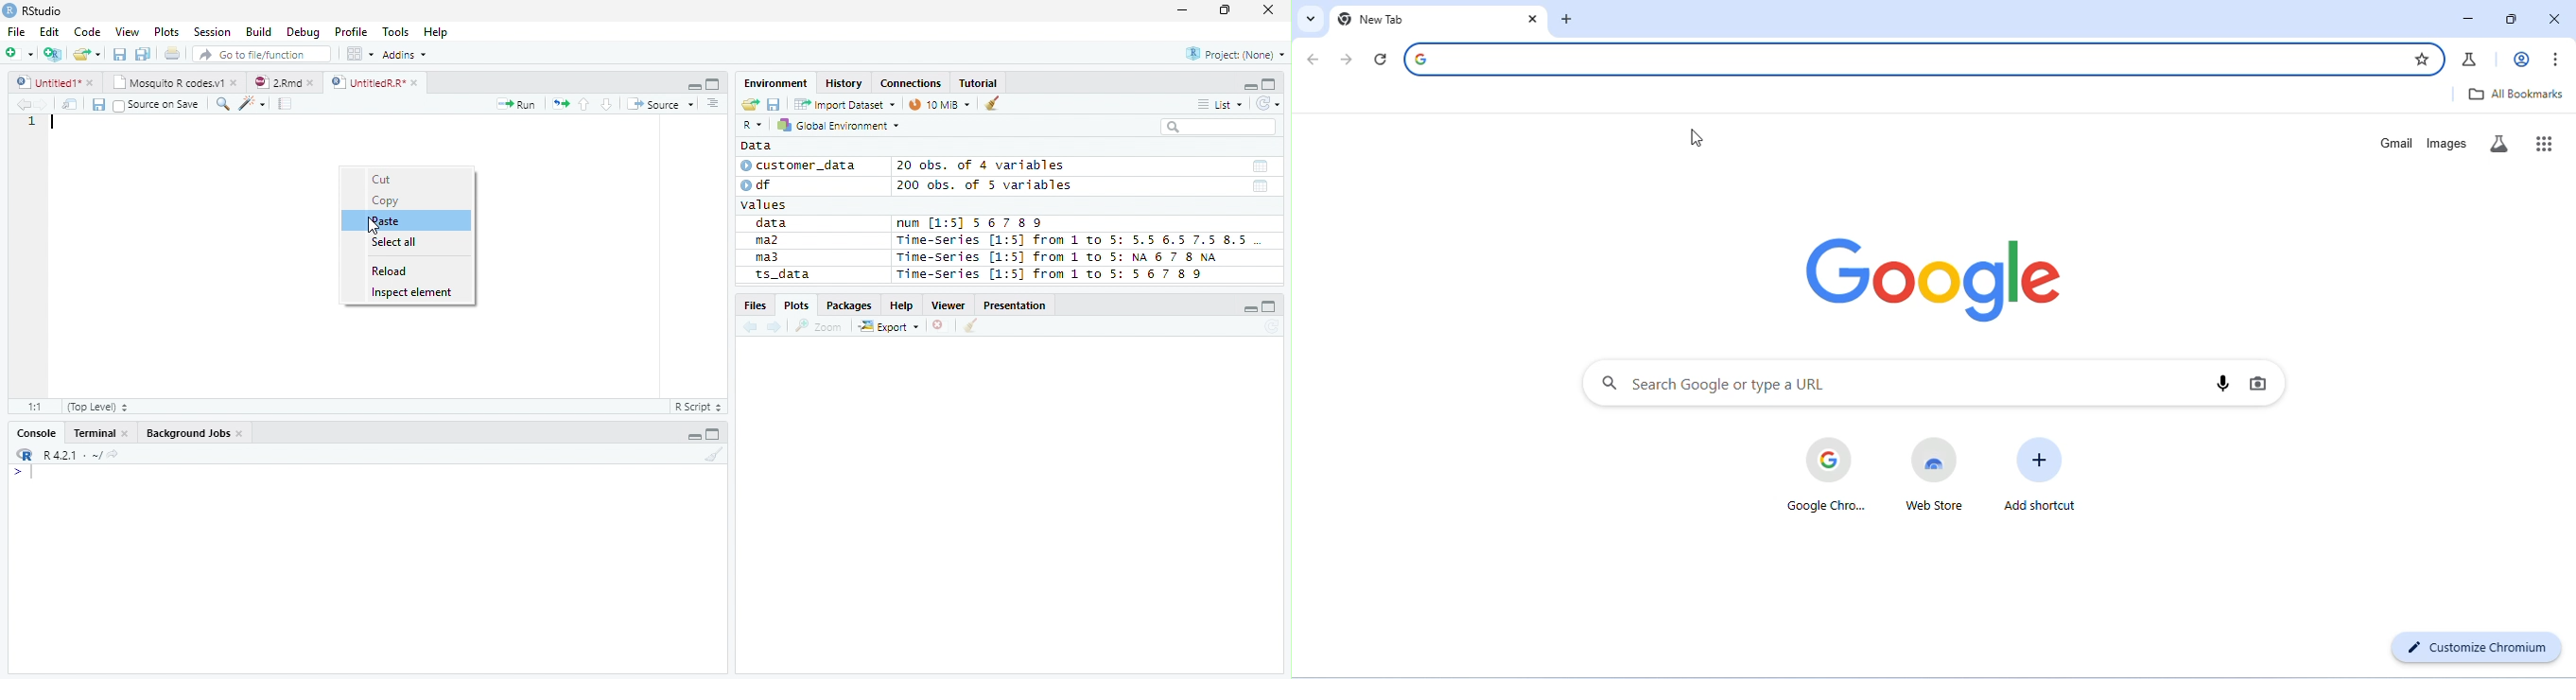 The width and height of the screenshot is (2576, 700). What do you see at coordinates (376, 83) in the screenshot?
I see `UnititledR.R` at bounding box center [376, 83].